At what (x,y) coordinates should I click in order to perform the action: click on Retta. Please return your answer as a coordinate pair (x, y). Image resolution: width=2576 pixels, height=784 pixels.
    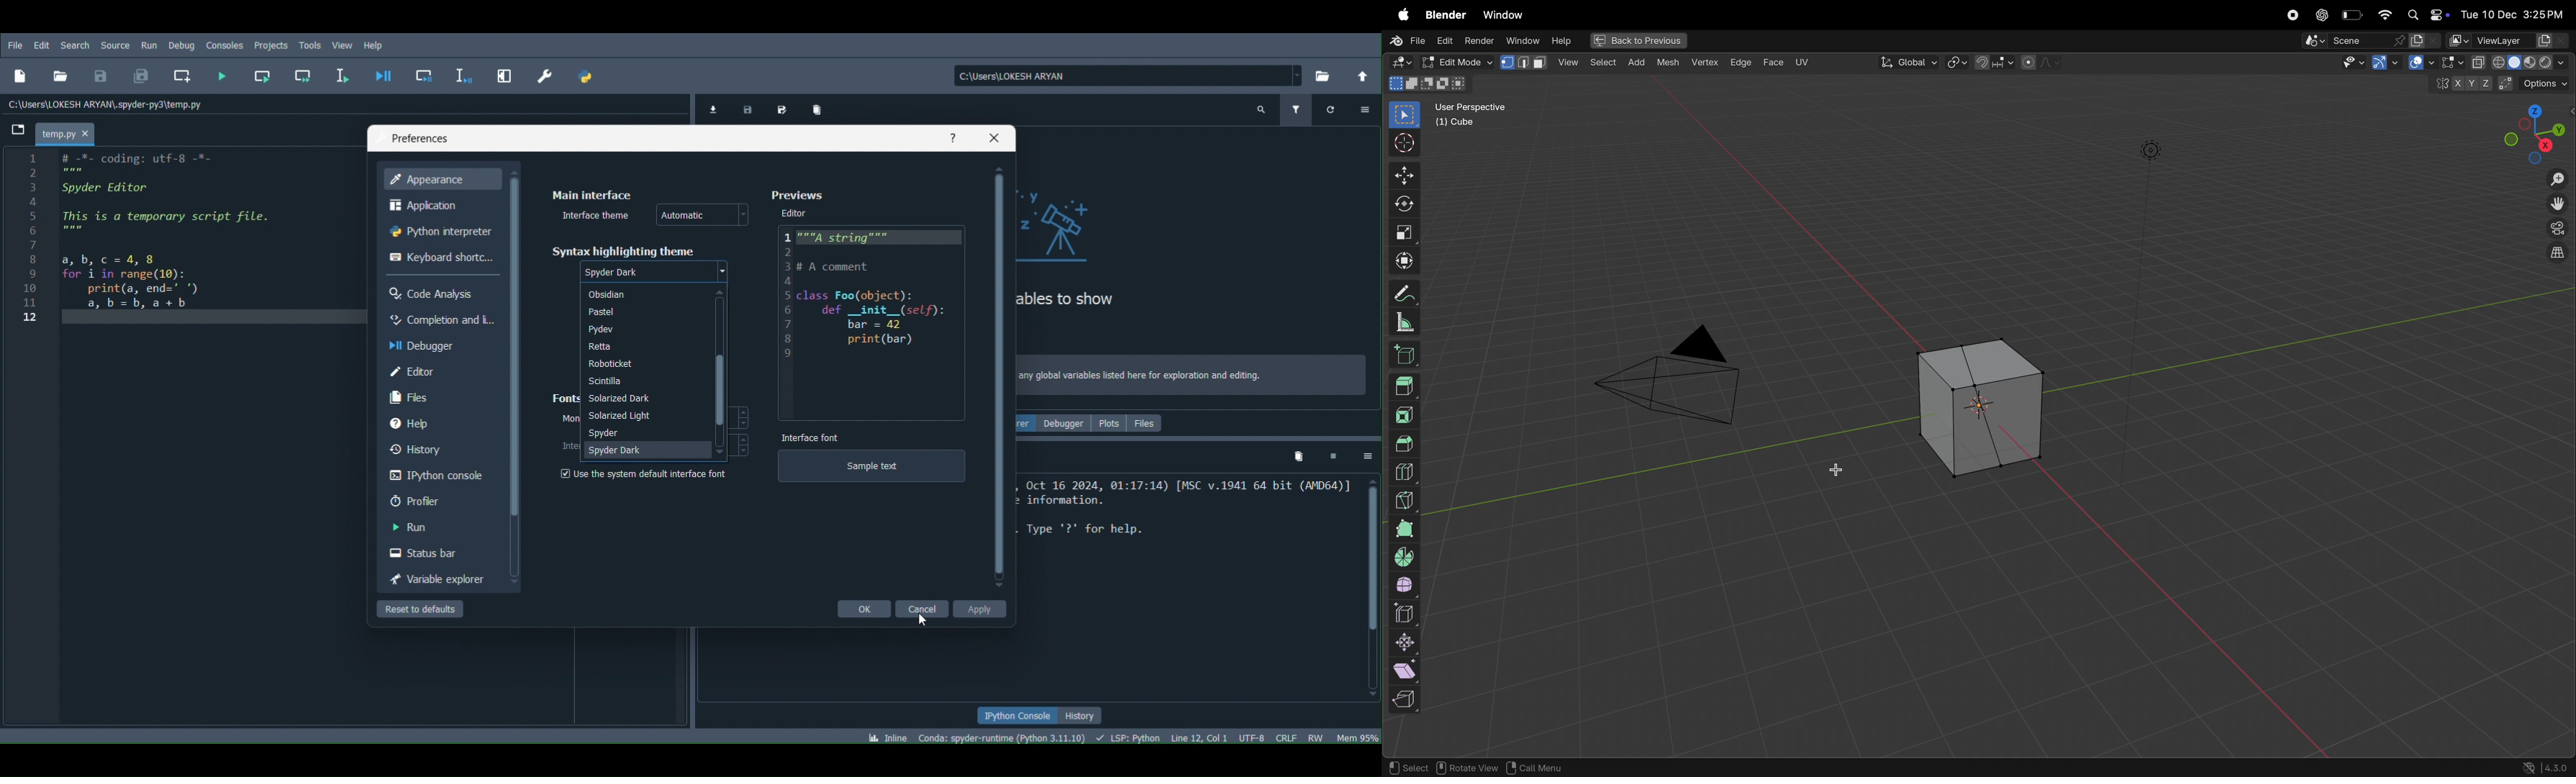
    Looking at the image, I should click on (643, 346).